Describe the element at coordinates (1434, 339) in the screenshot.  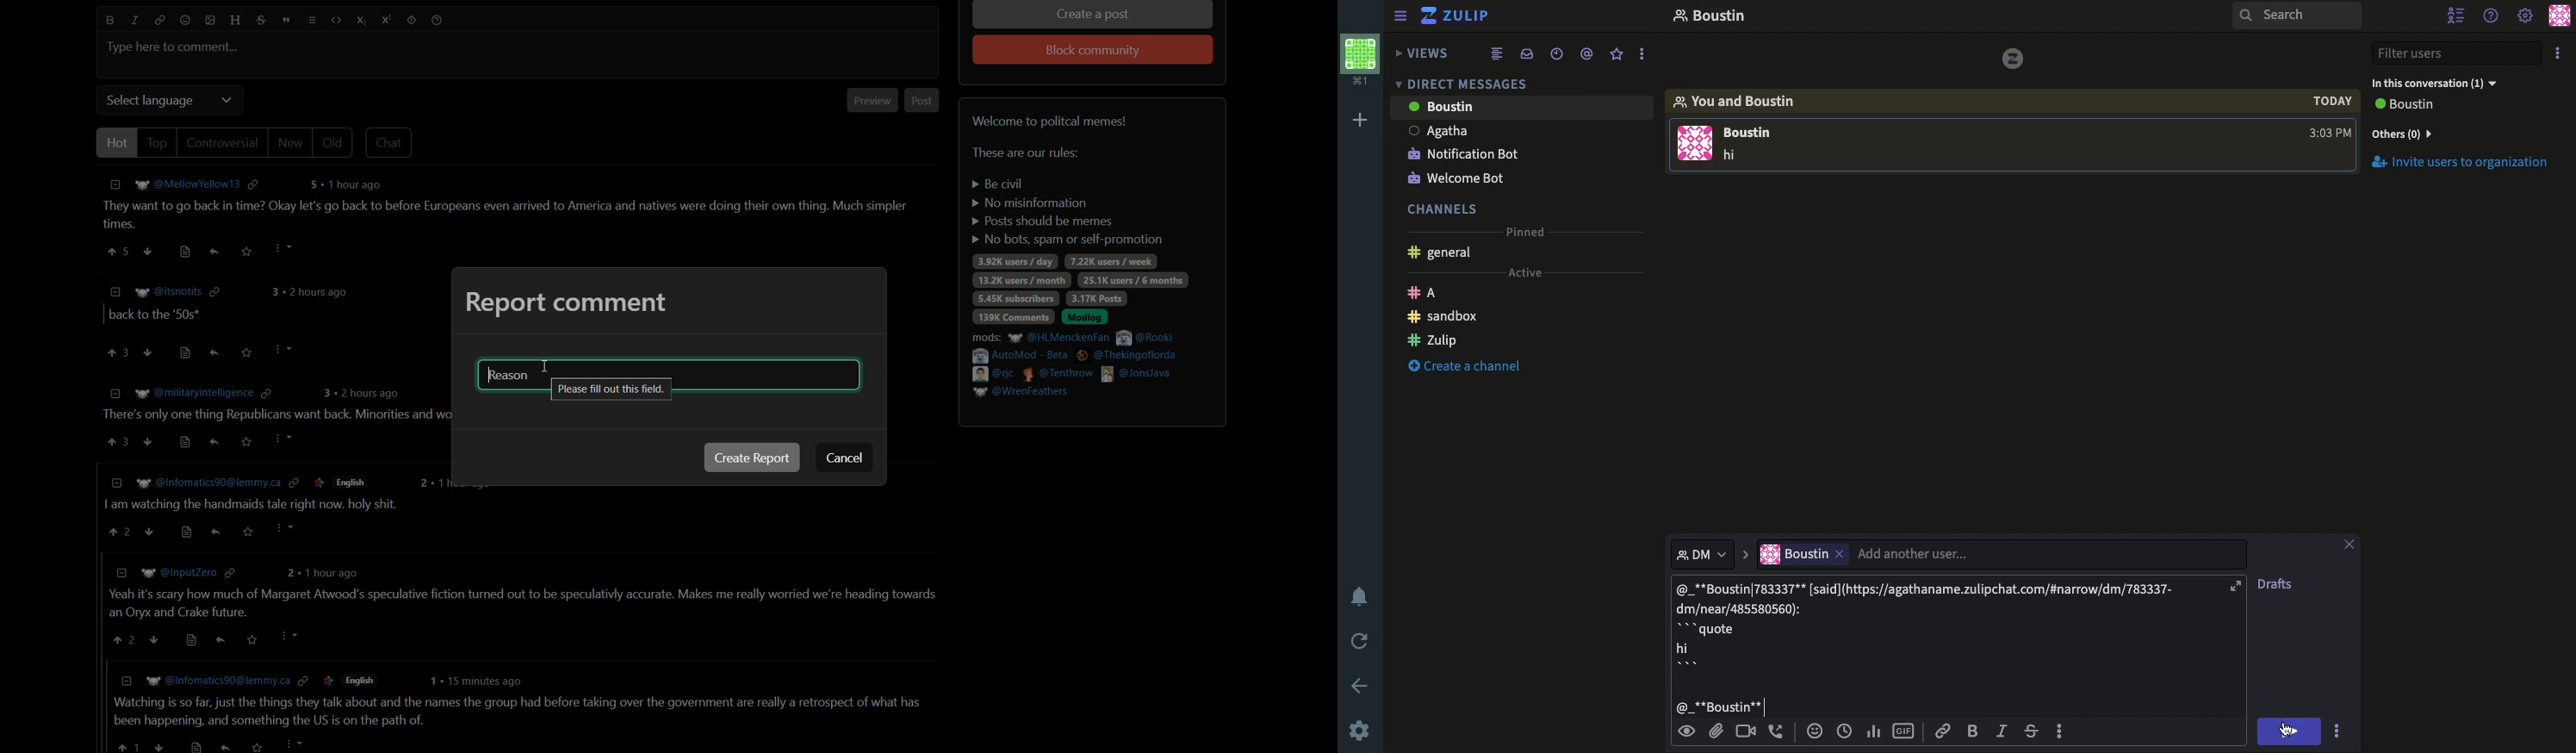
I see `Zulip` at that location.